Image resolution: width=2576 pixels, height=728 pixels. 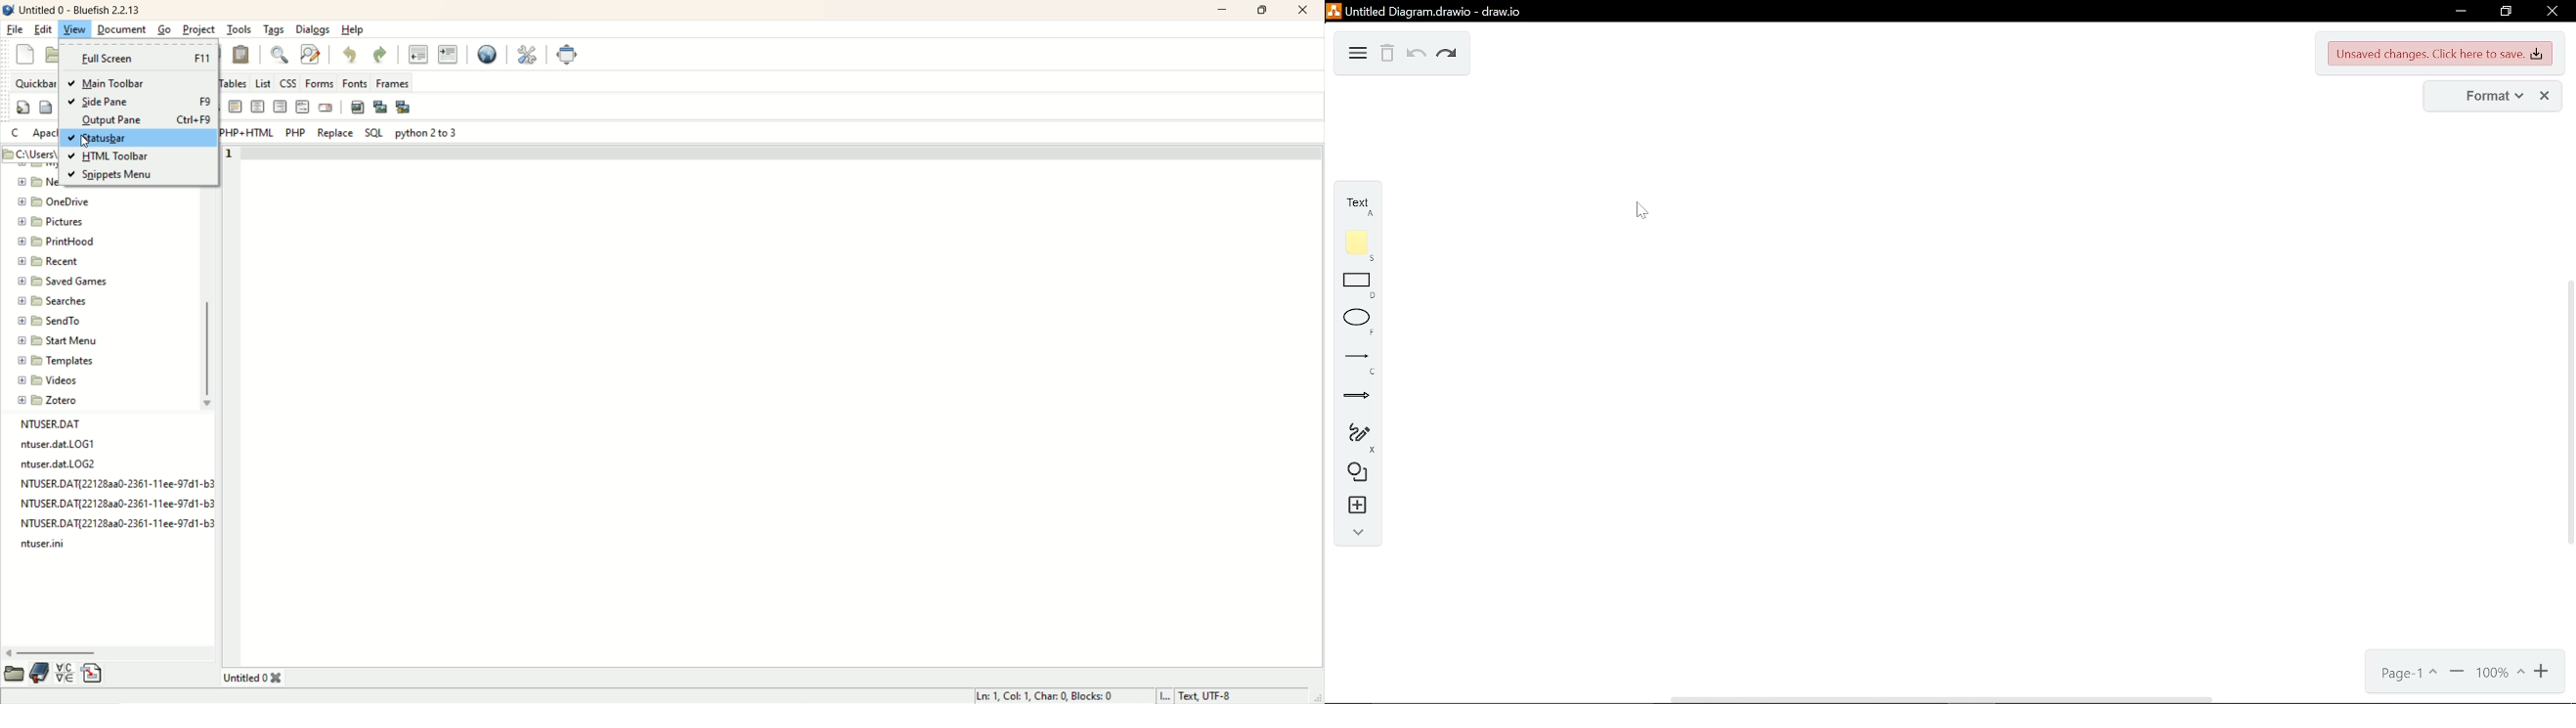 I want to click on document, so click(x=120, y=29).